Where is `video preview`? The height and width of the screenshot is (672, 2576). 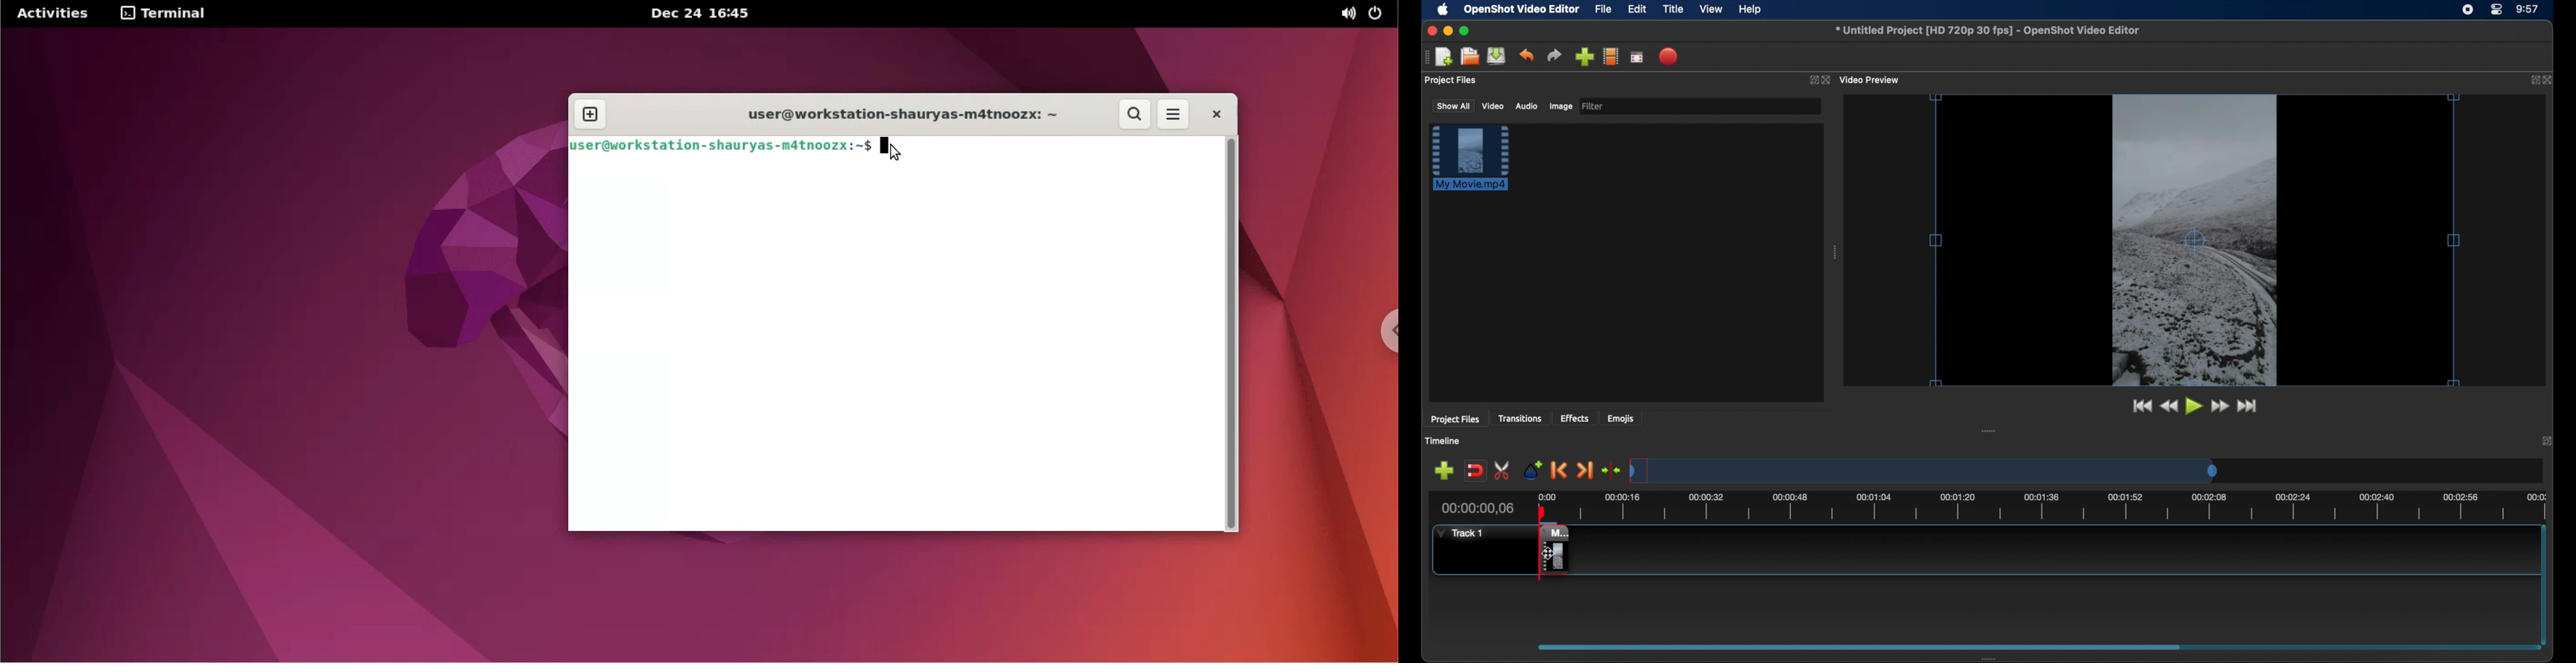
video preview is located at coordinates (2195, 241).